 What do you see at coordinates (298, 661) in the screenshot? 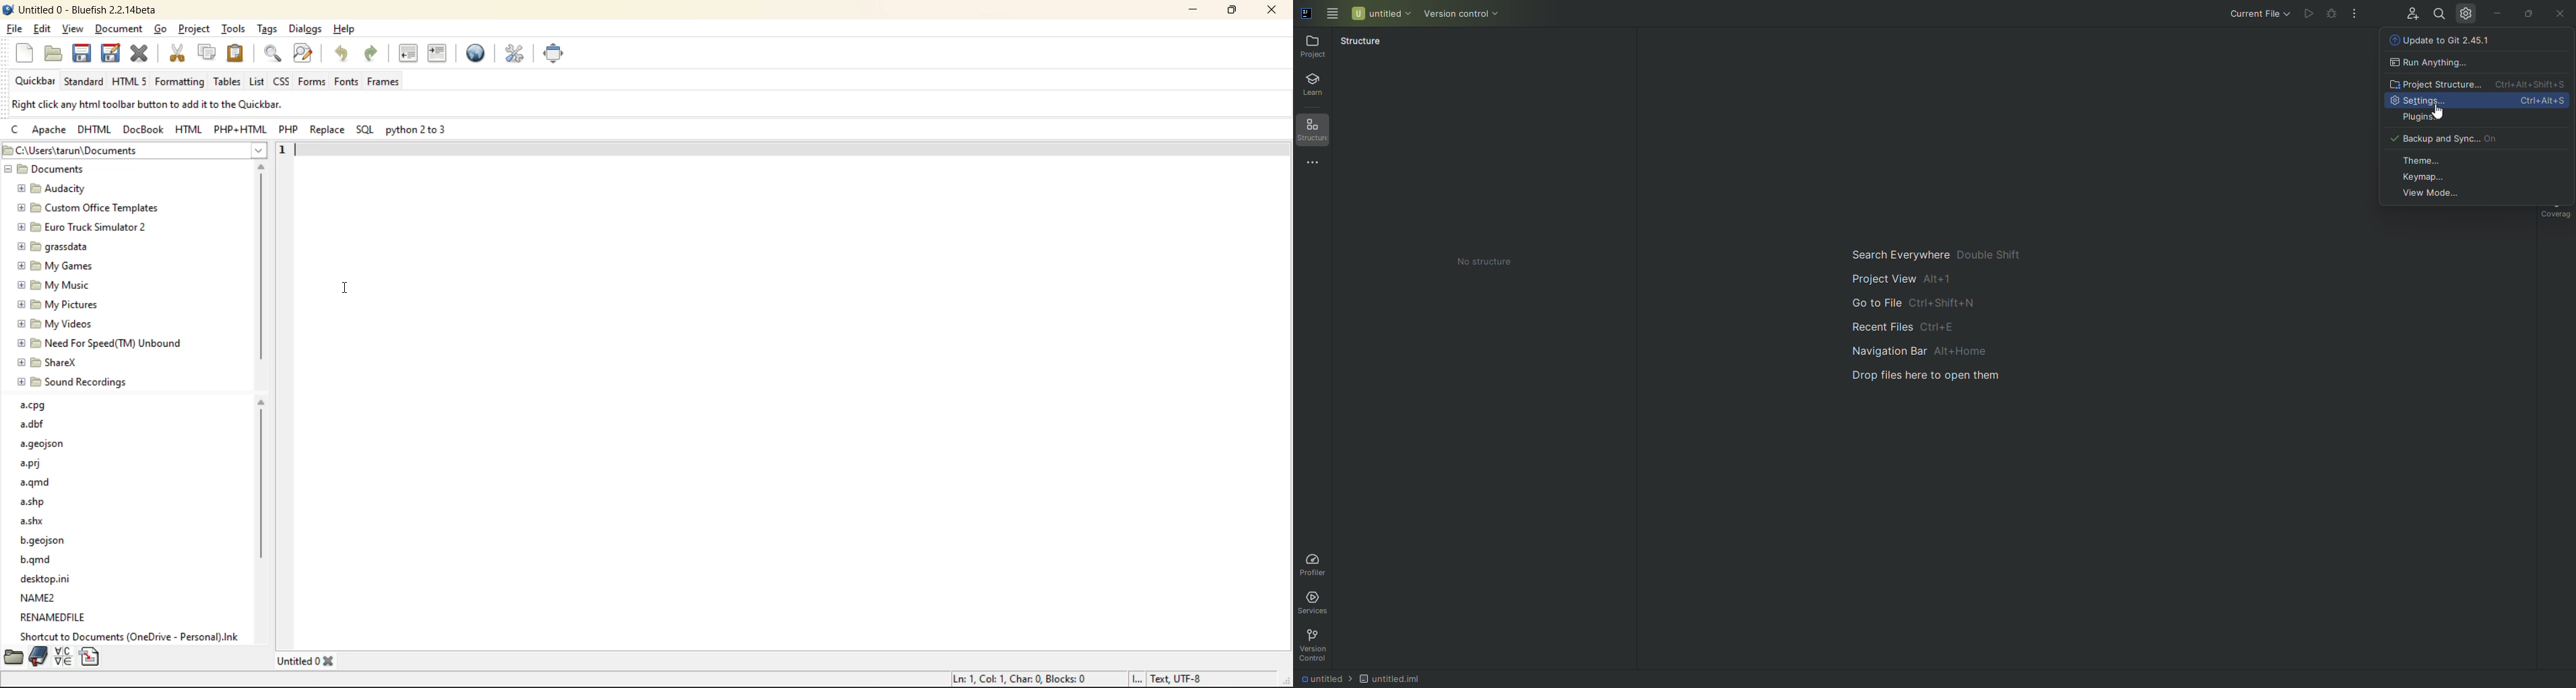
I see `Untitled 0` at bounding box center [298, 661].